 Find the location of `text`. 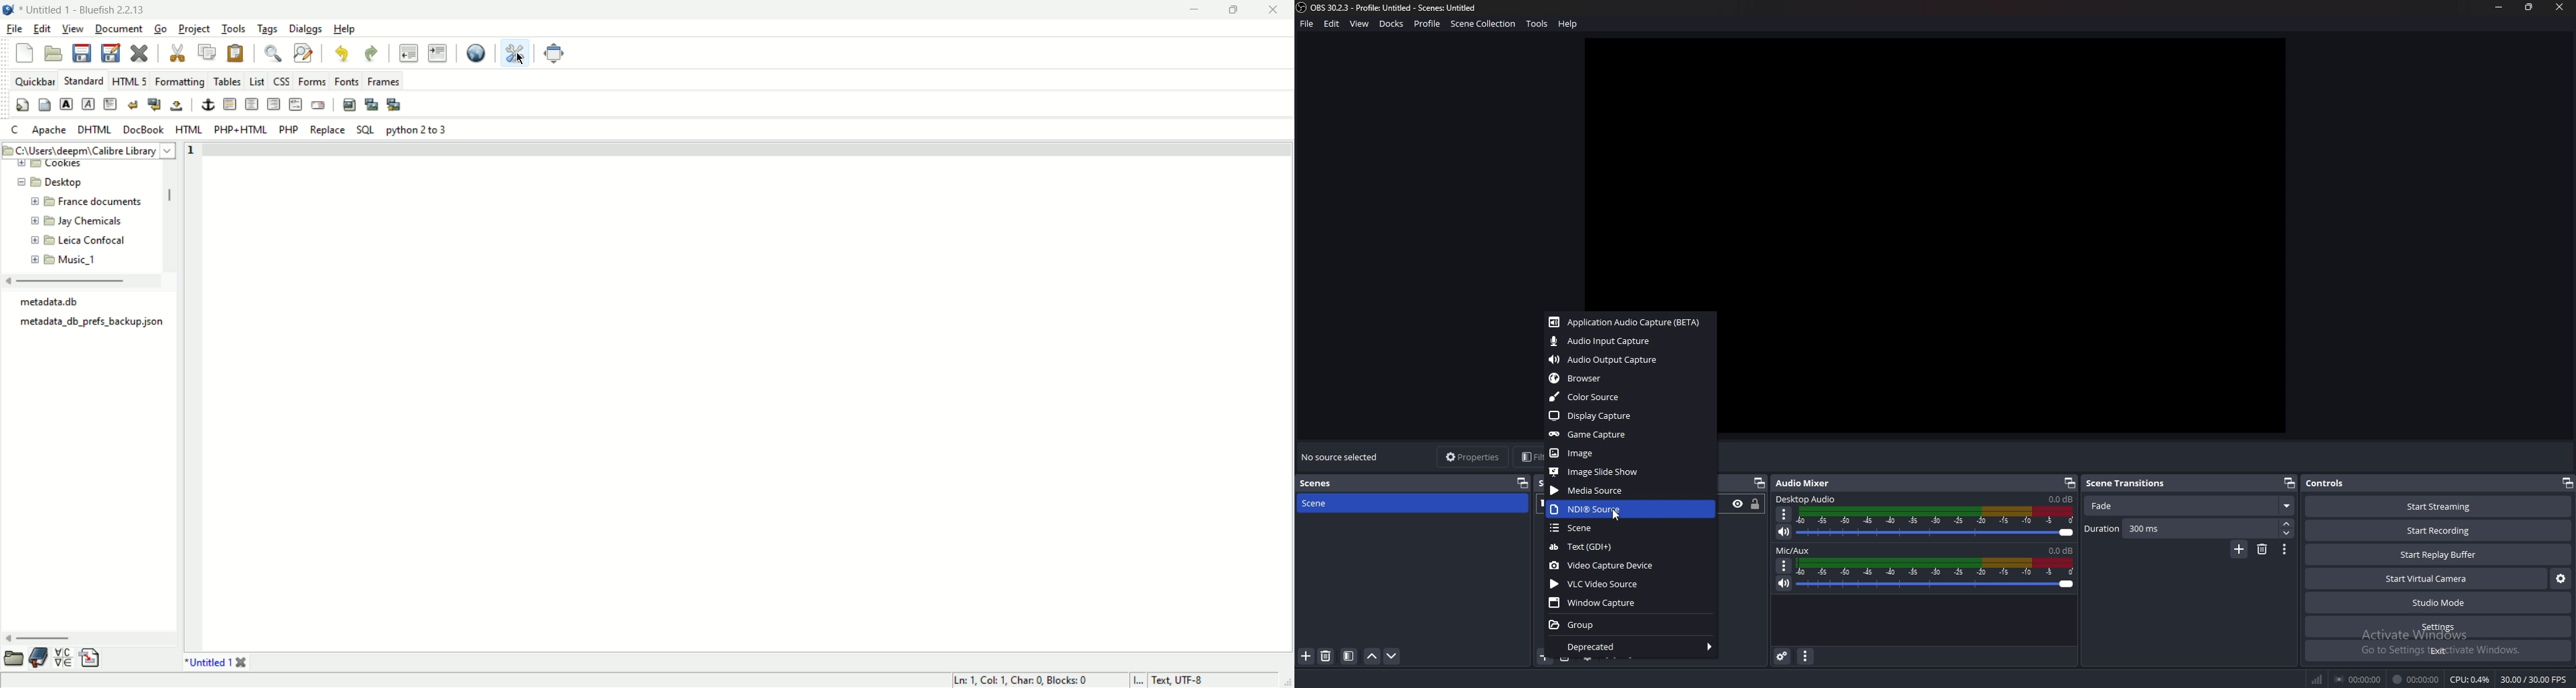

text is located at coordinates (1630, 546).